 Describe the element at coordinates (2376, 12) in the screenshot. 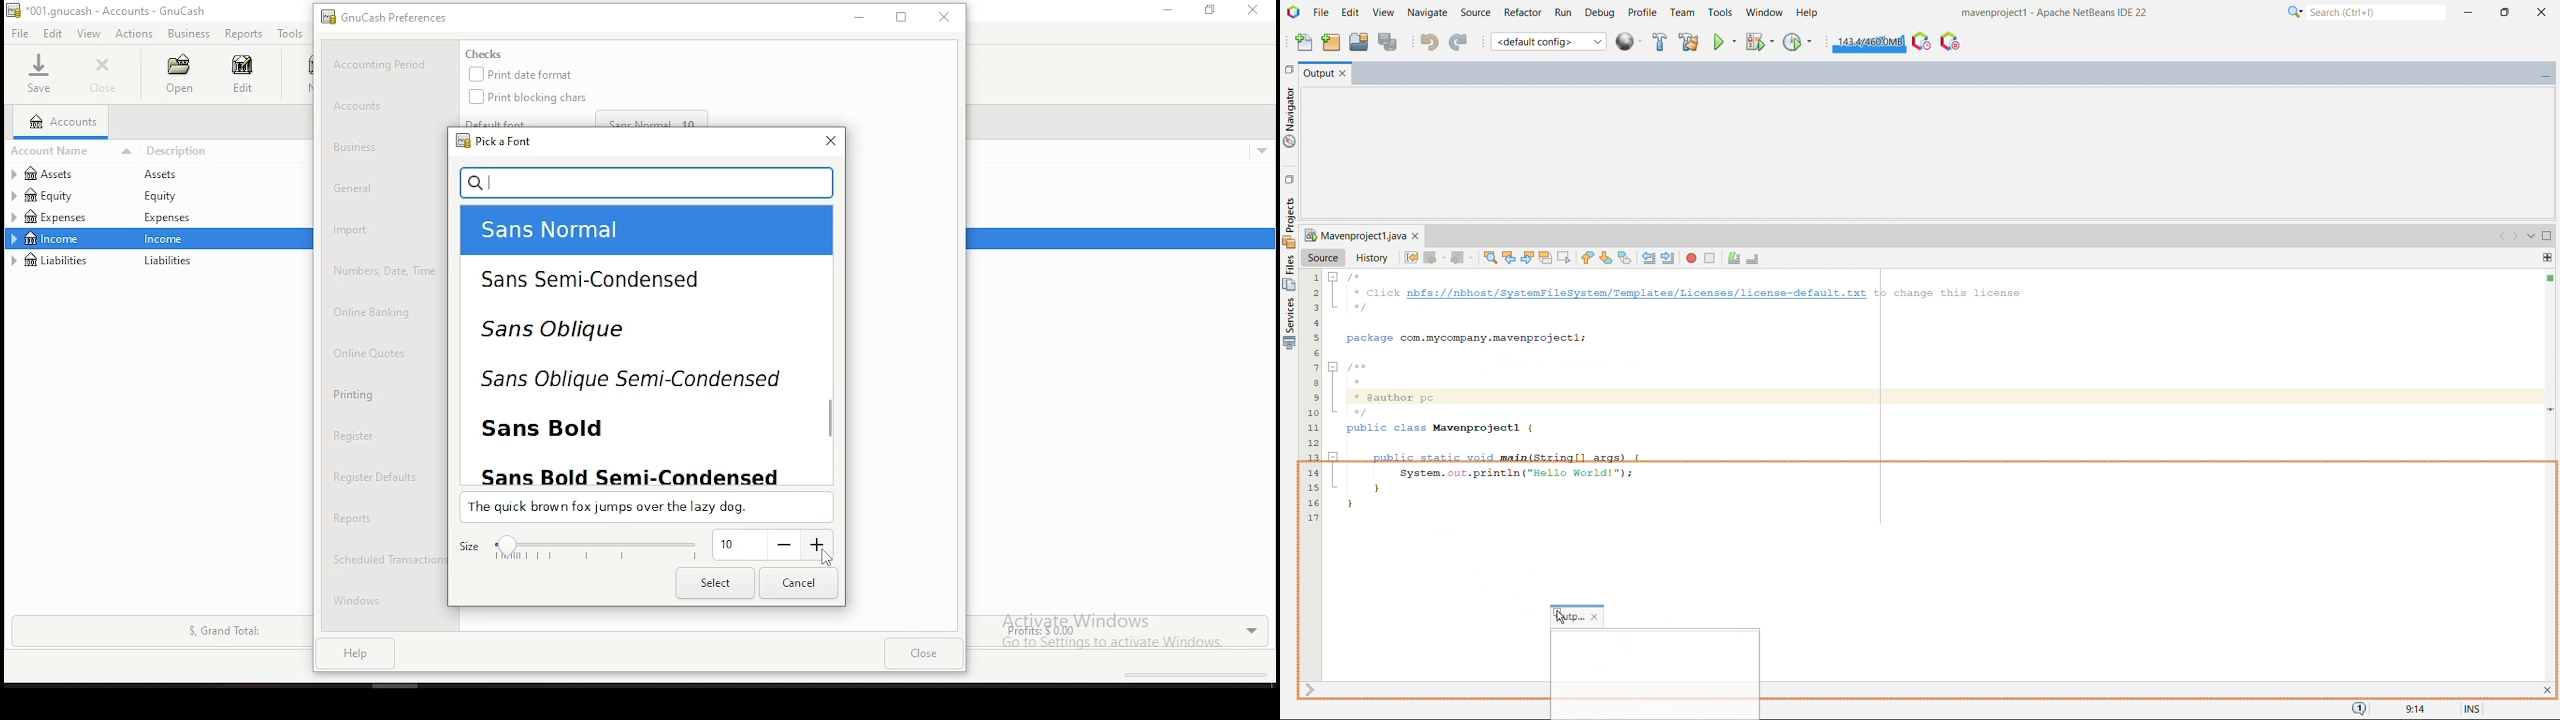

I see `searchbox` at that location.